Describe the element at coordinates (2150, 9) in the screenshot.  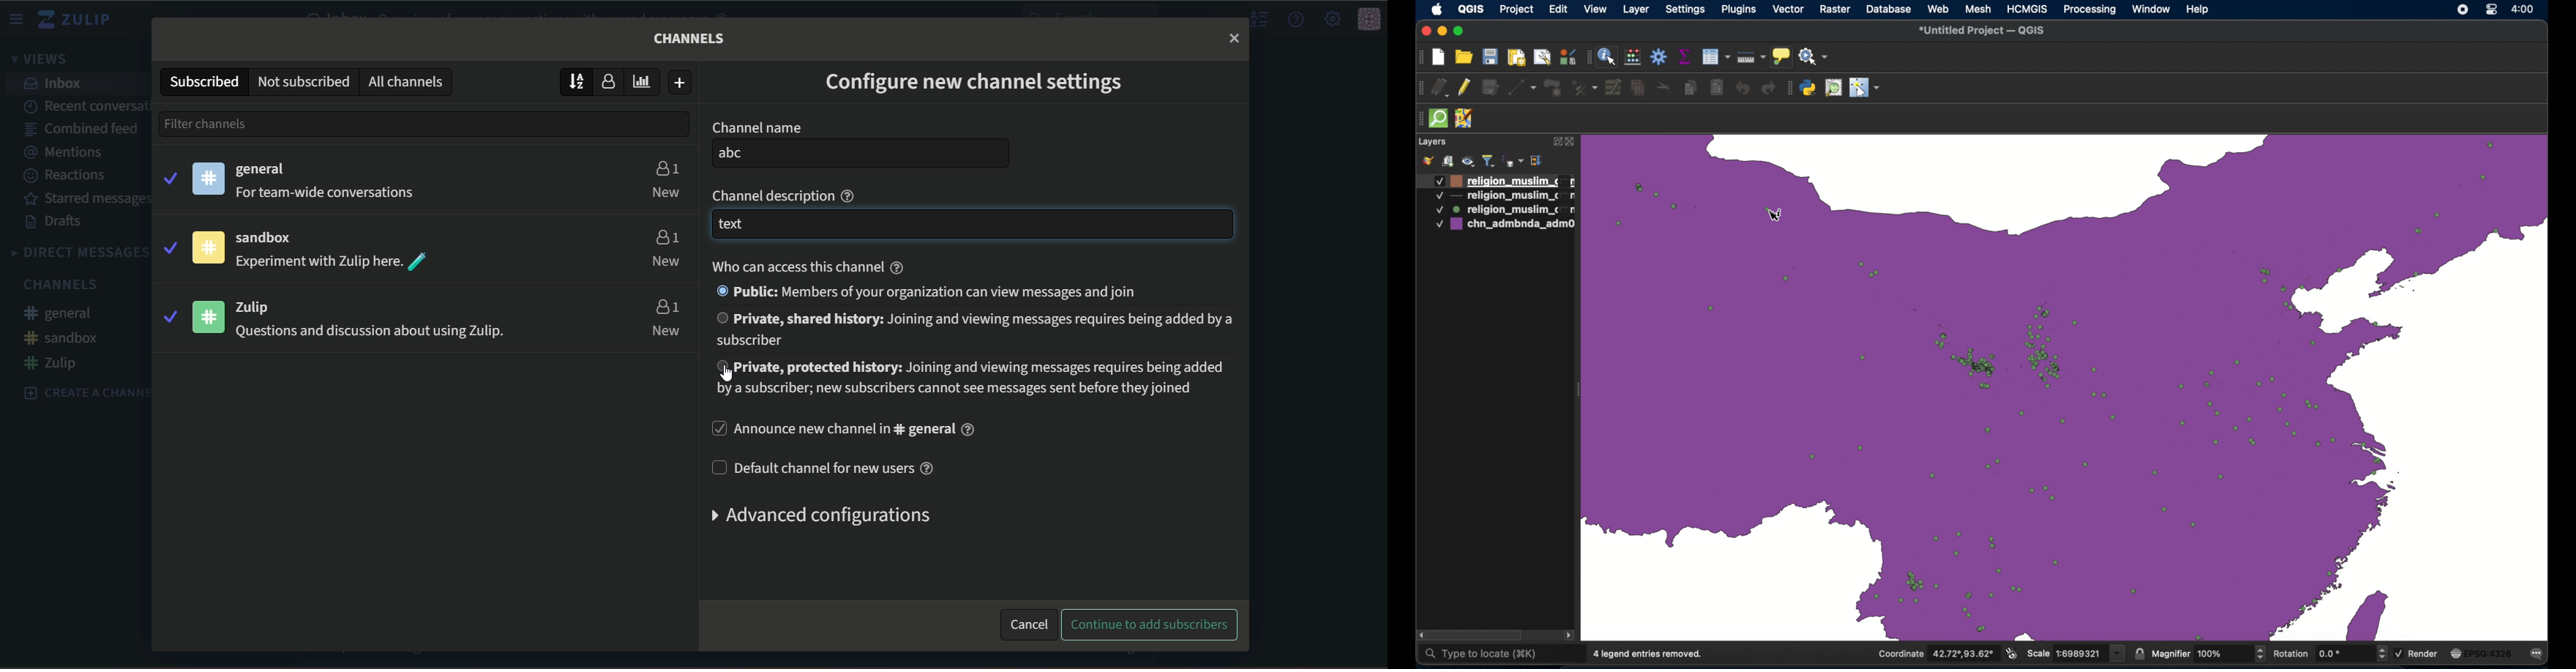
I see `window` at that location.